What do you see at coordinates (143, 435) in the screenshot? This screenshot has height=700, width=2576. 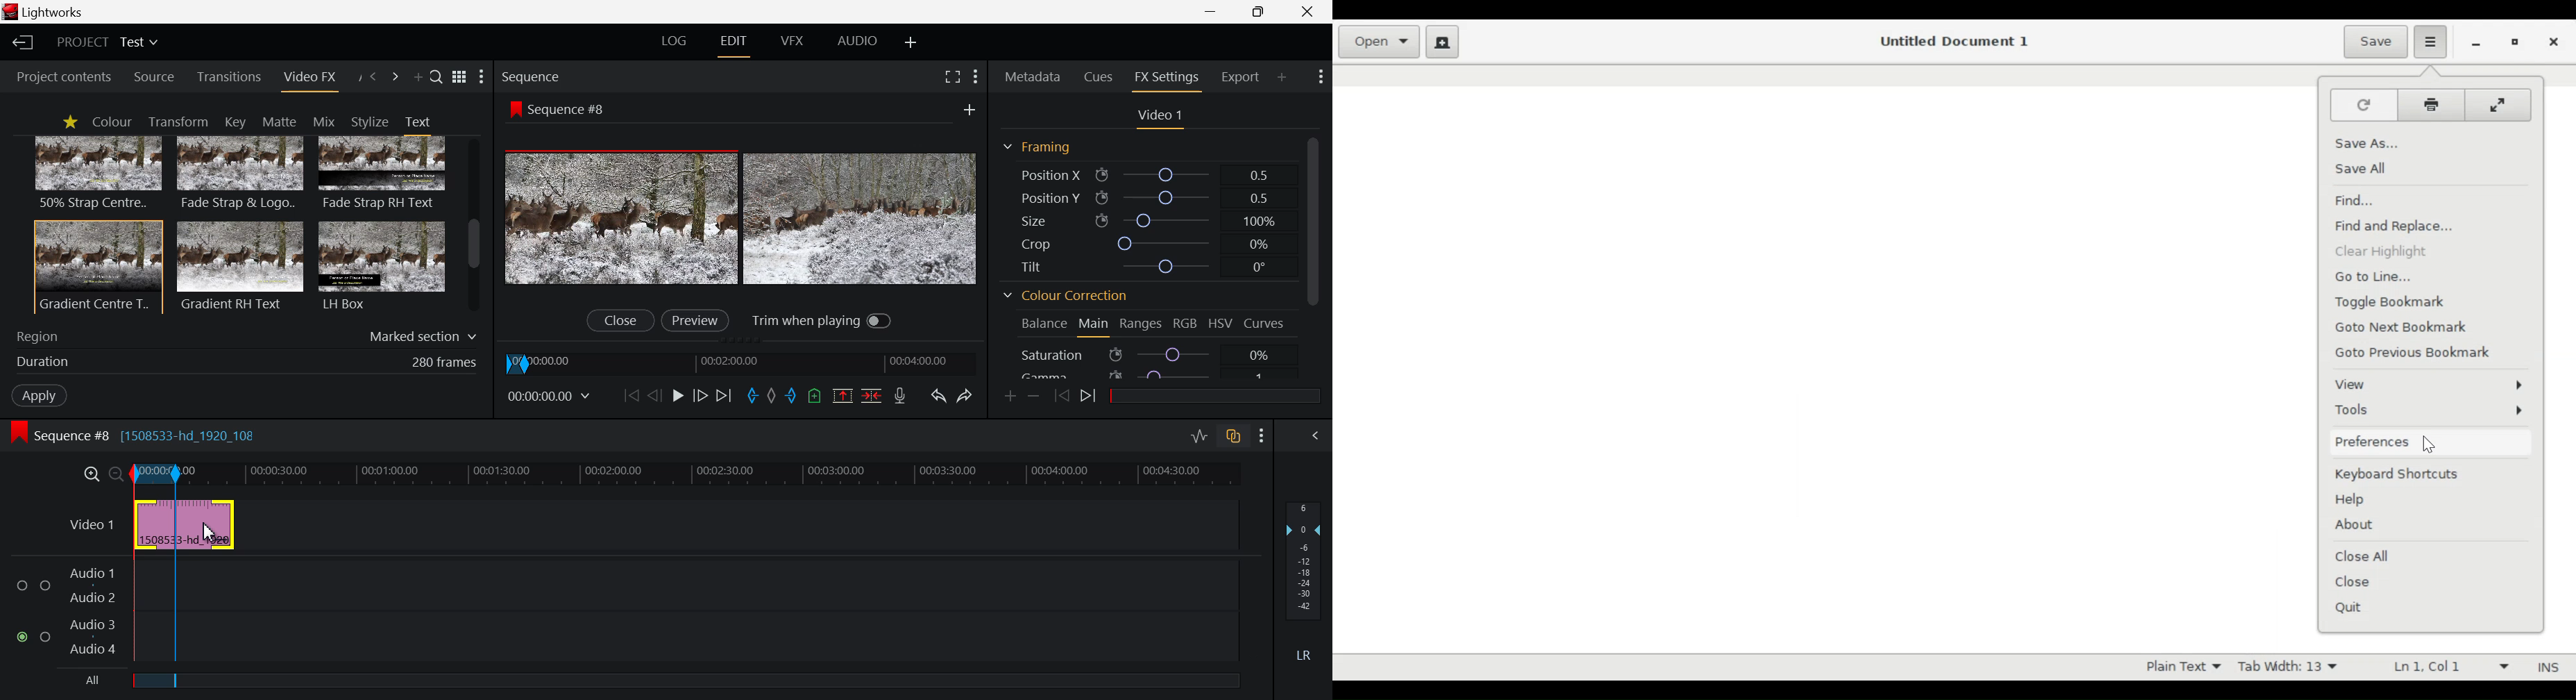 I see `Sequence #8 [1508533-hd_1920_108` at bounding box center [143, 435].